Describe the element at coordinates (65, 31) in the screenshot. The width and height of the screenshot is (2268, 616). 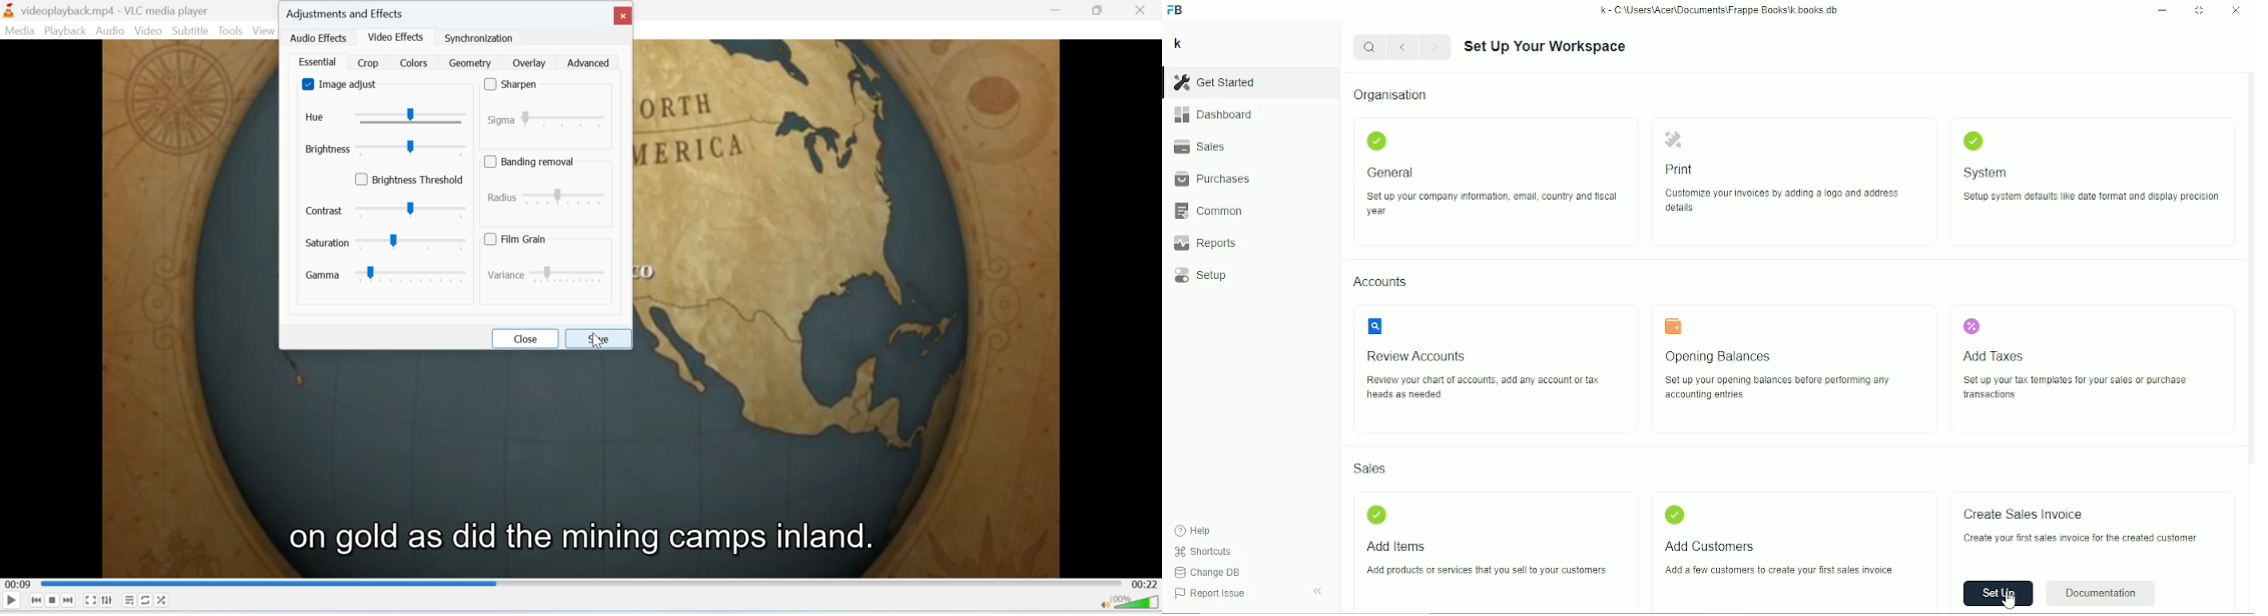
I see `Playback` at that location.